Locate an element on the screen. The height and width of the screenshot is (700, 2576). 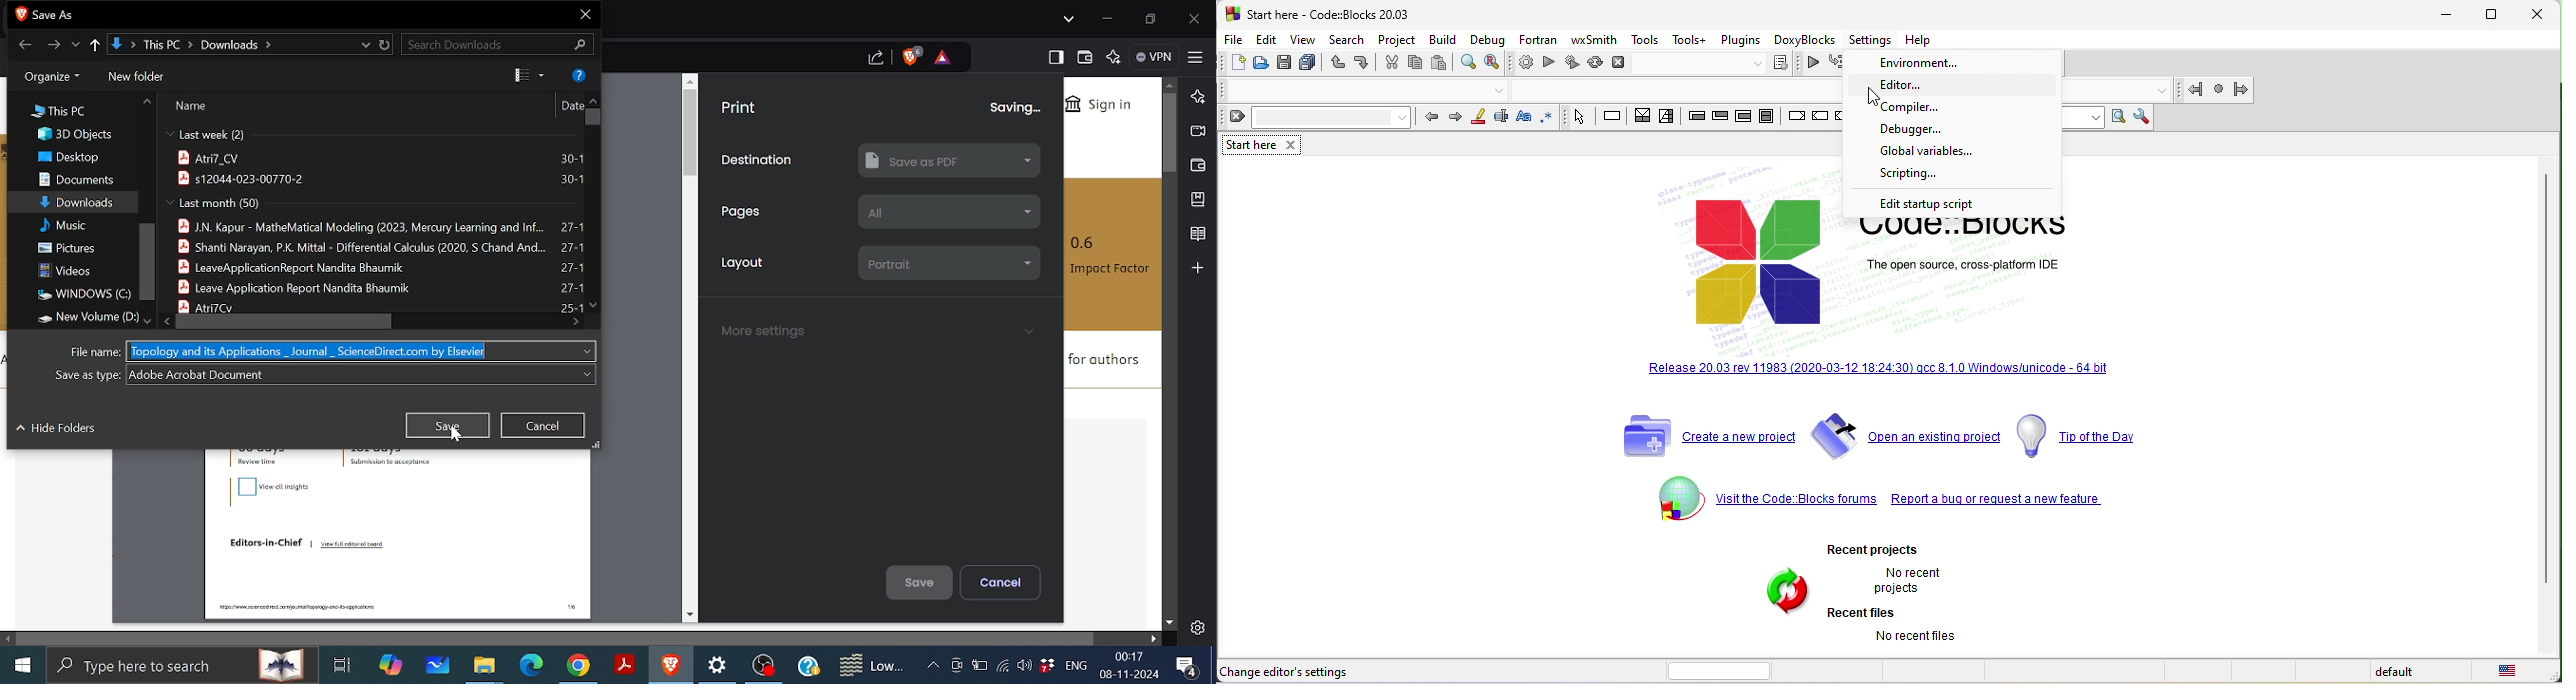
debug is located at coordinates (1487, 41).